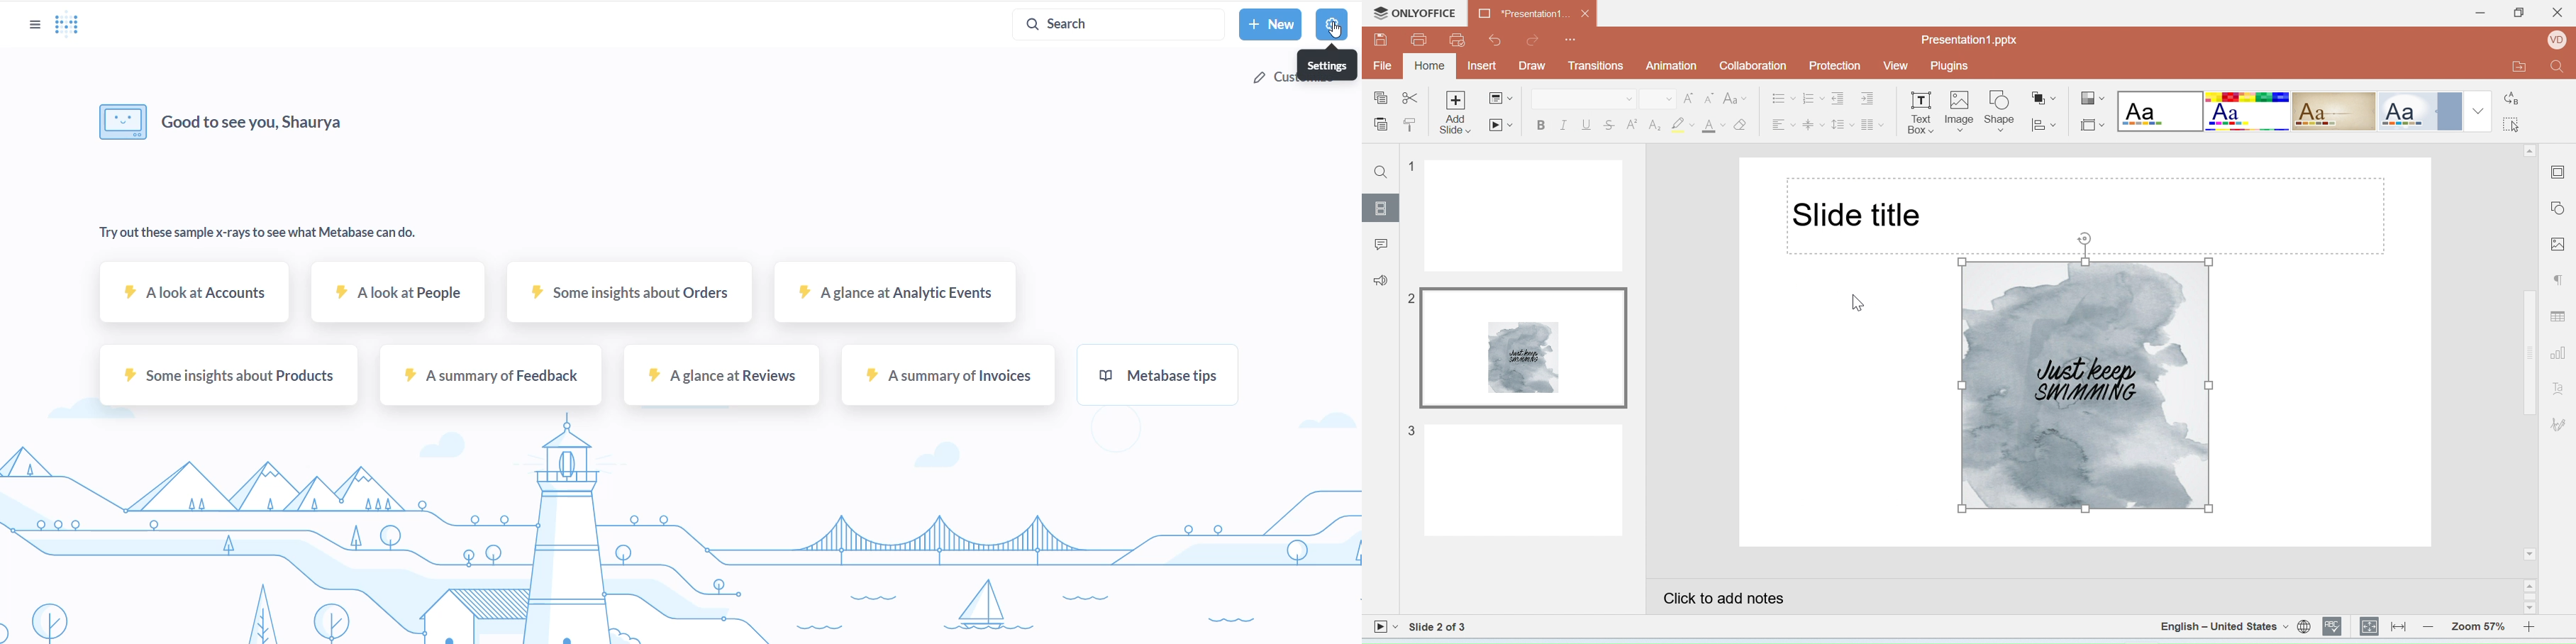 This screenshot has height=644, width=2576. I want to click on Bullets, so click(1784, 97).